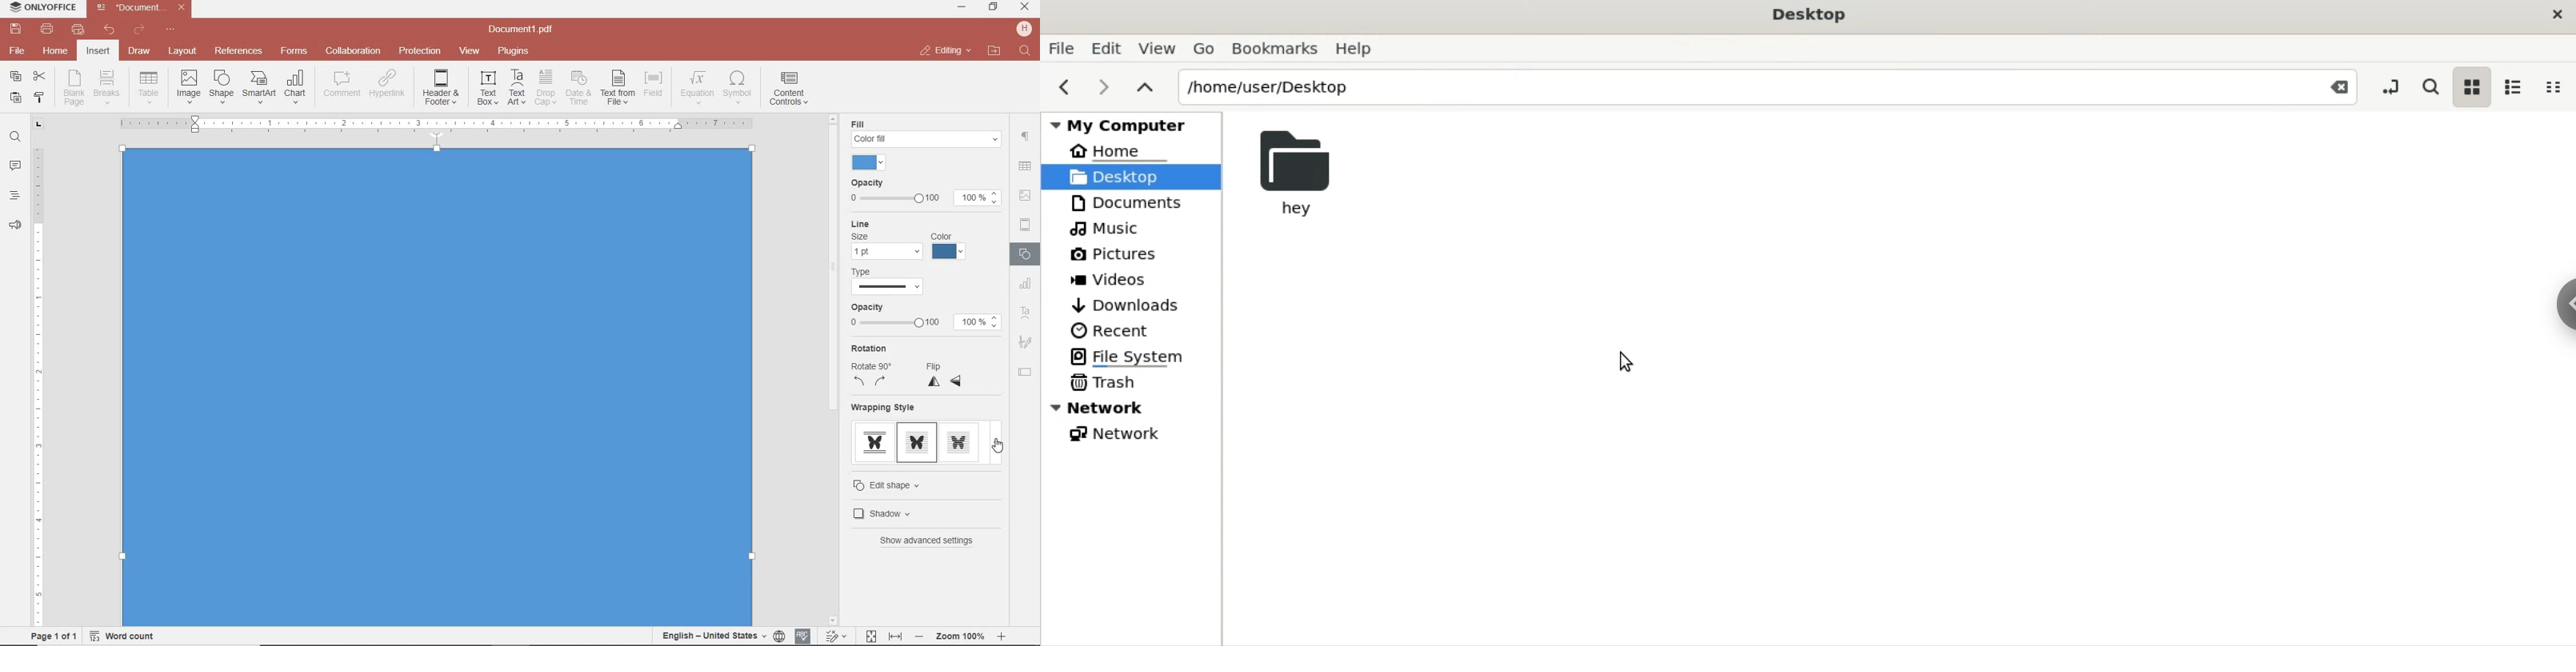 Image resolution: width=2576 pixels, height=672 pixels. What do you see at coordinates (1026, 284) in the screenshot?
I see `CHART` at bounding box center [1026, 284].